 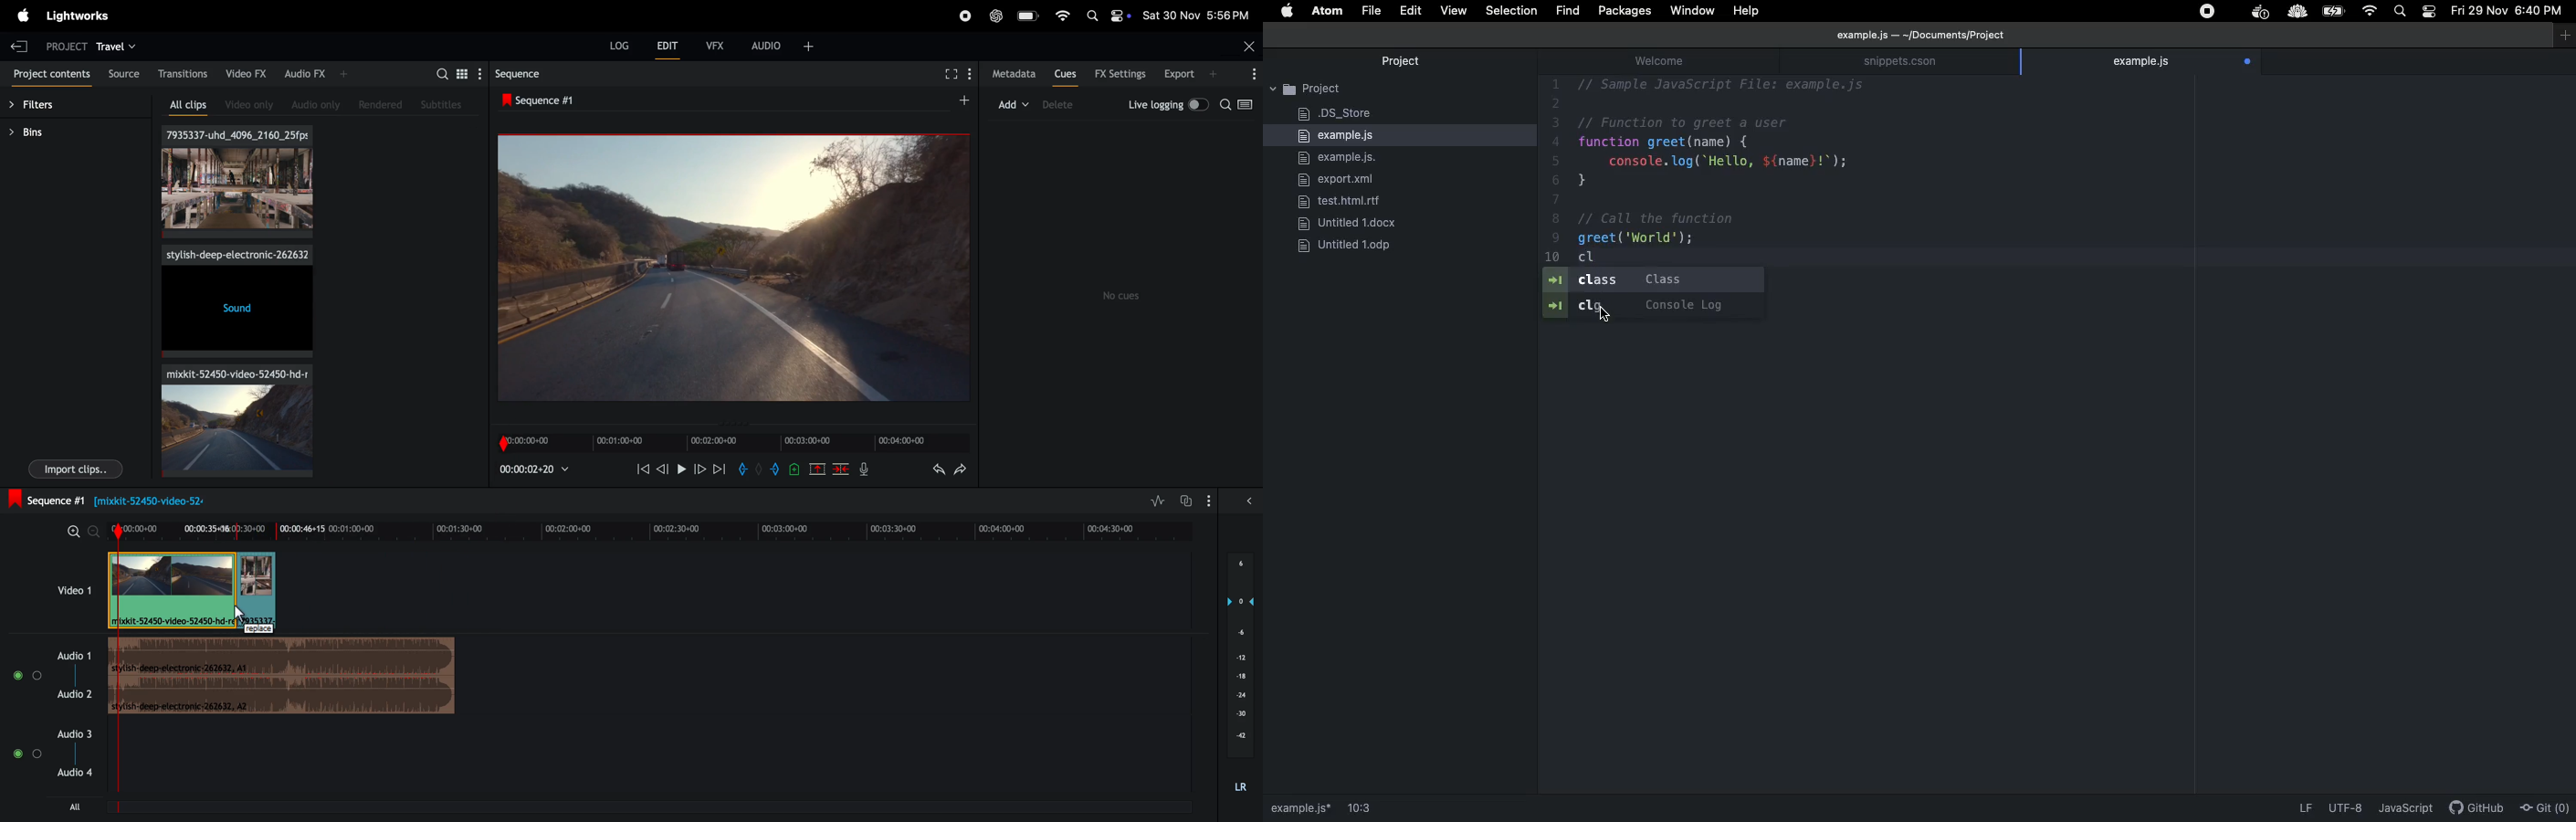 What do you see at coordinates (1630, 279) in the screenshot?
I see `Class` at bounding box center [1630, 279].